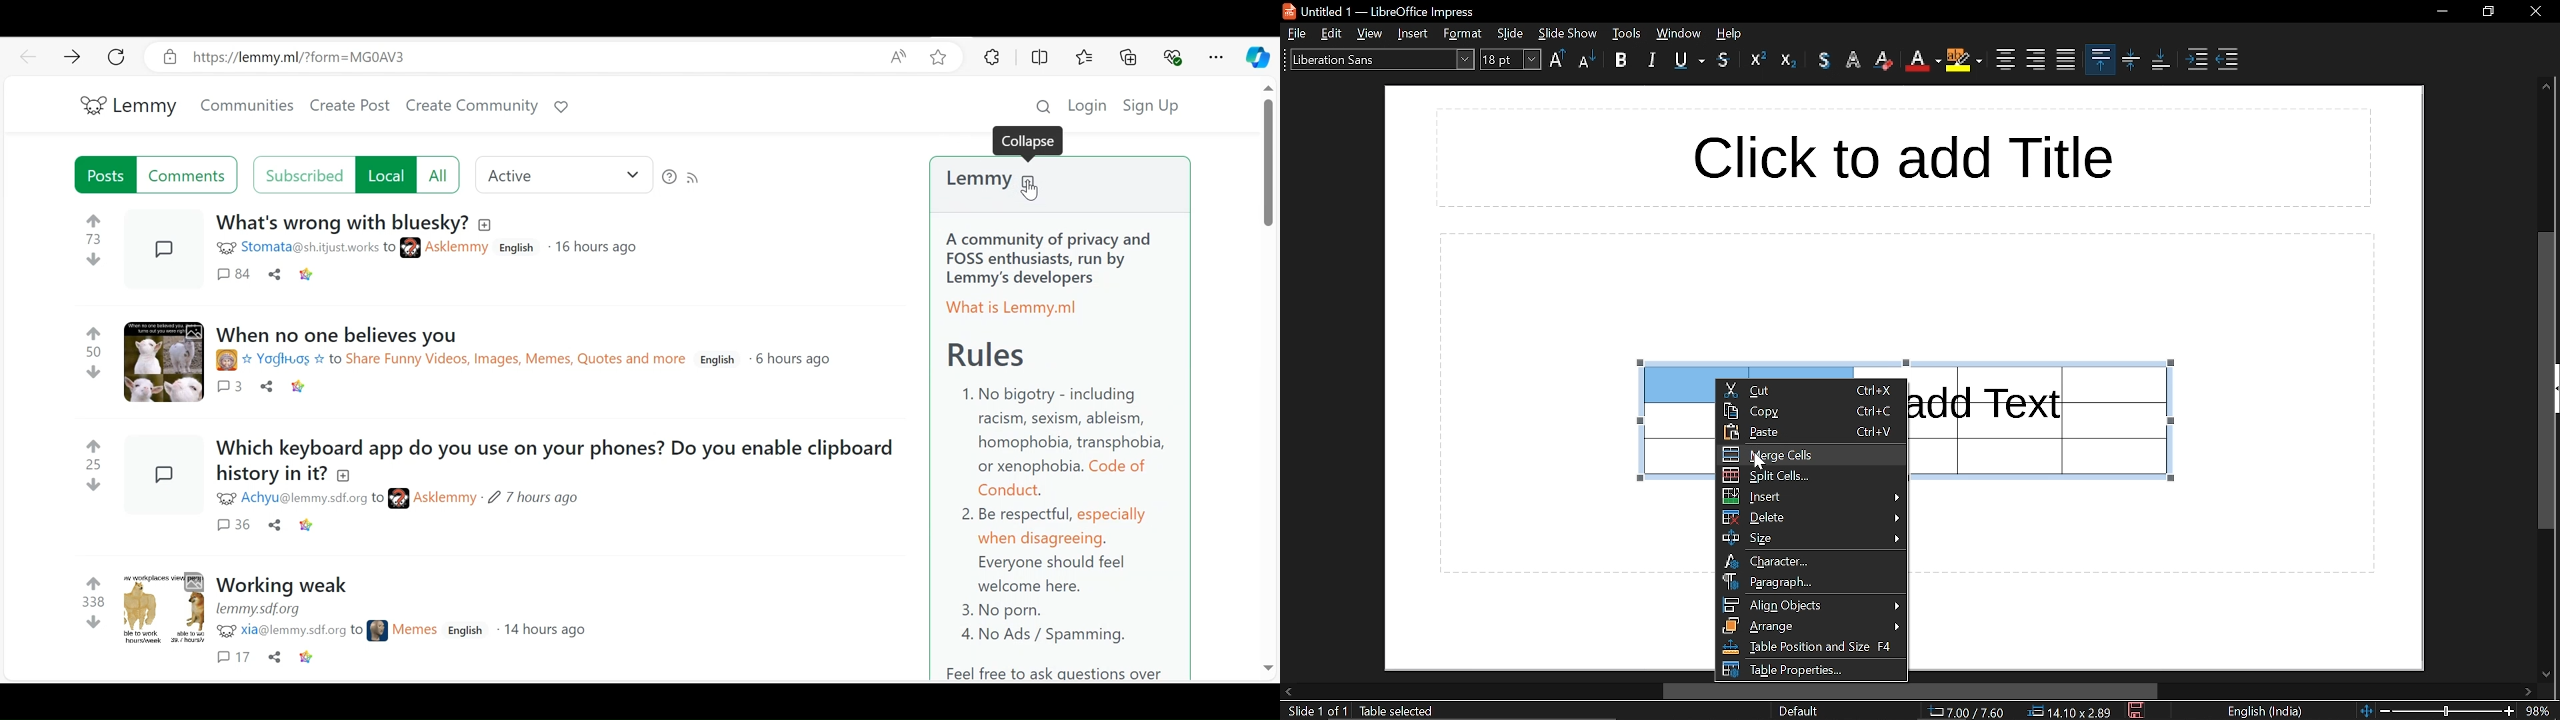 The width and height of the screenshot is (2576, 728). What do you see at coordinates (1379, 59) in the screenshot?
I see `text style` at bounding box center [1379, 59].